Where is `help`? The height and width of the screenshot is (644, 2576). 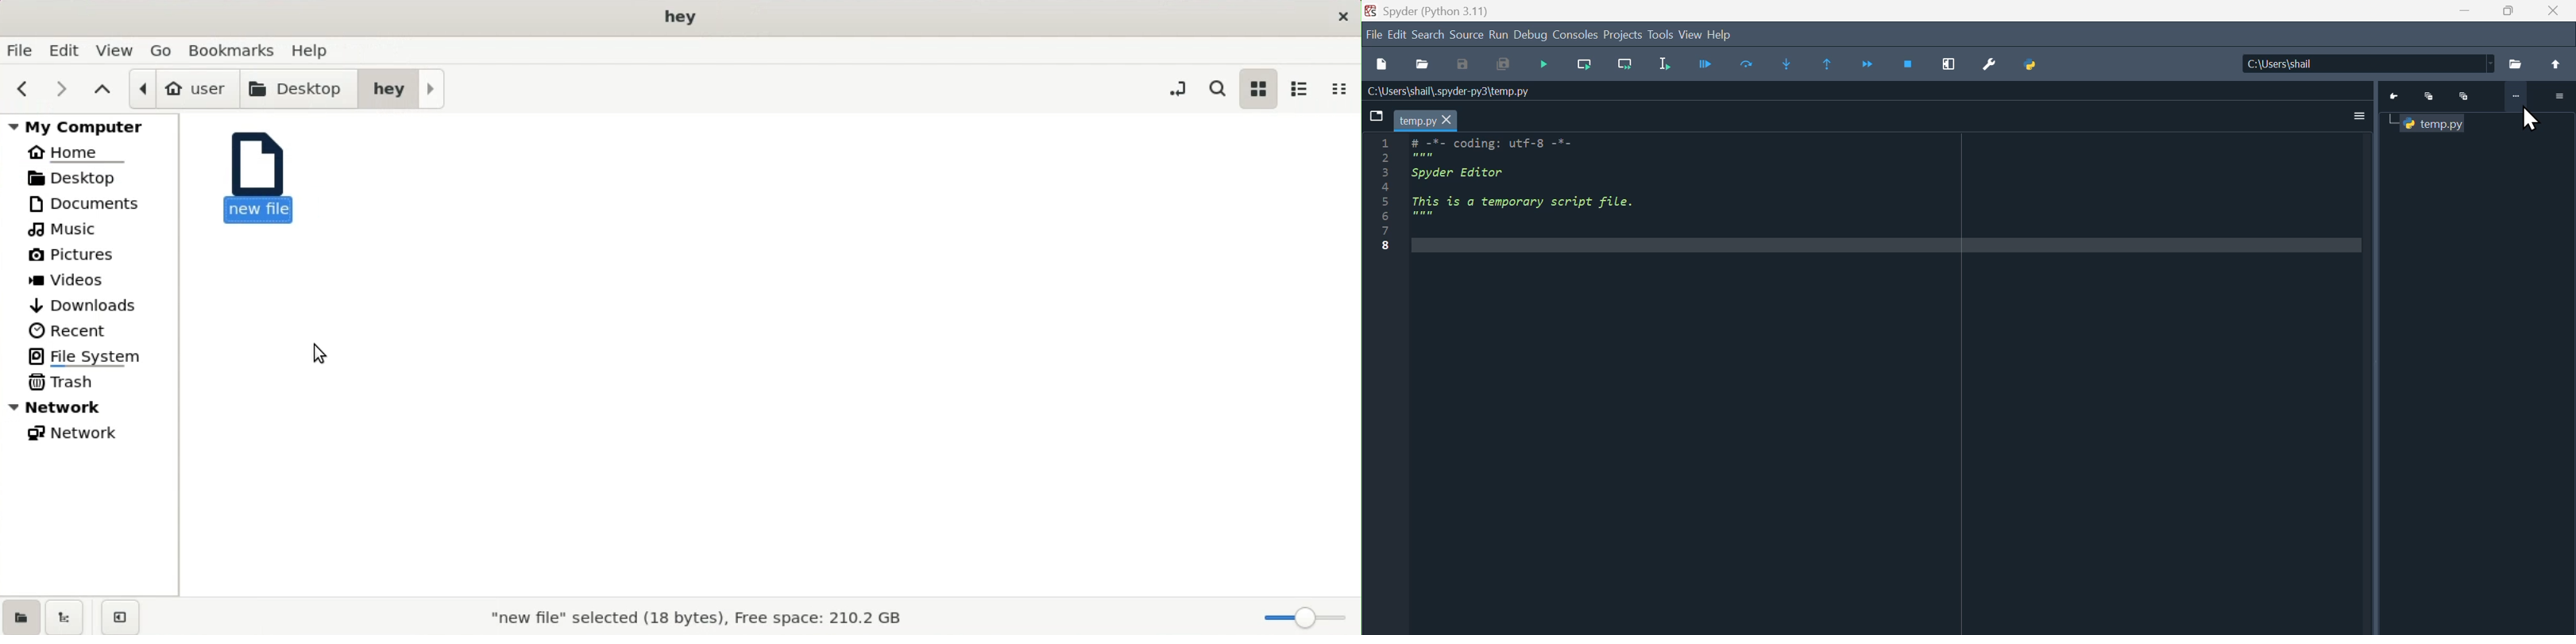
help is located at coordinates (315, 48).